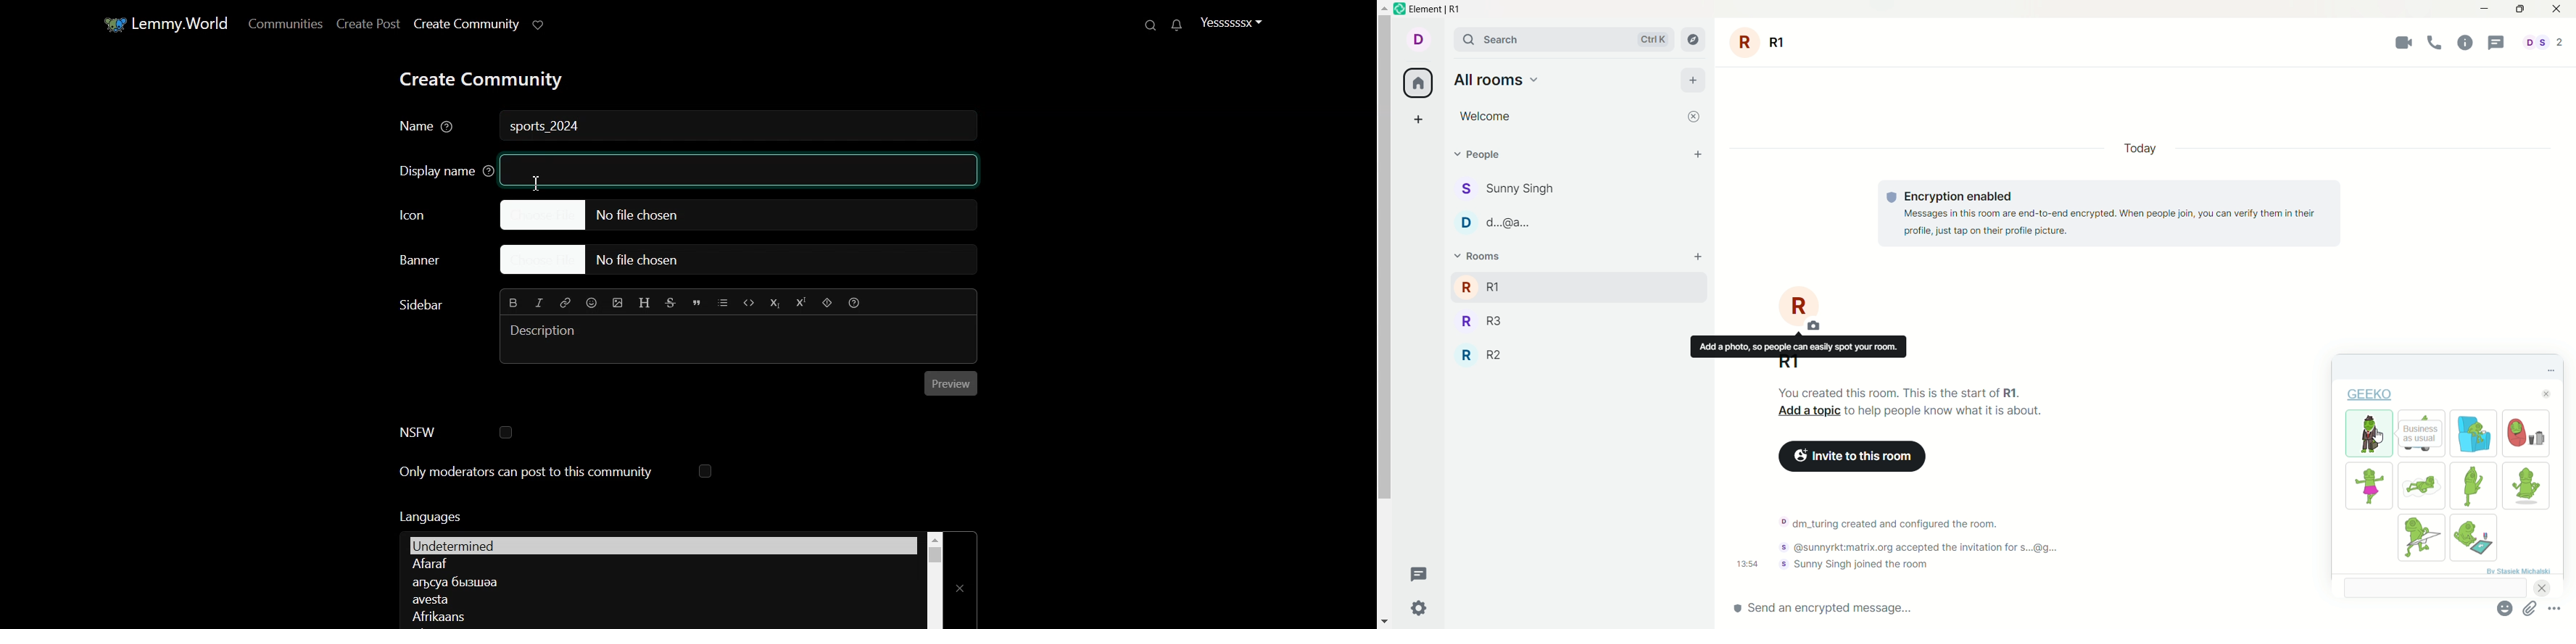 Image resolution: width=2576 pixels, height=644 pixels. What do you see at coordinates (2422, 452) in the screenshot?
I see `Geeko see you later sticker` at bounding box center [2422, 452].